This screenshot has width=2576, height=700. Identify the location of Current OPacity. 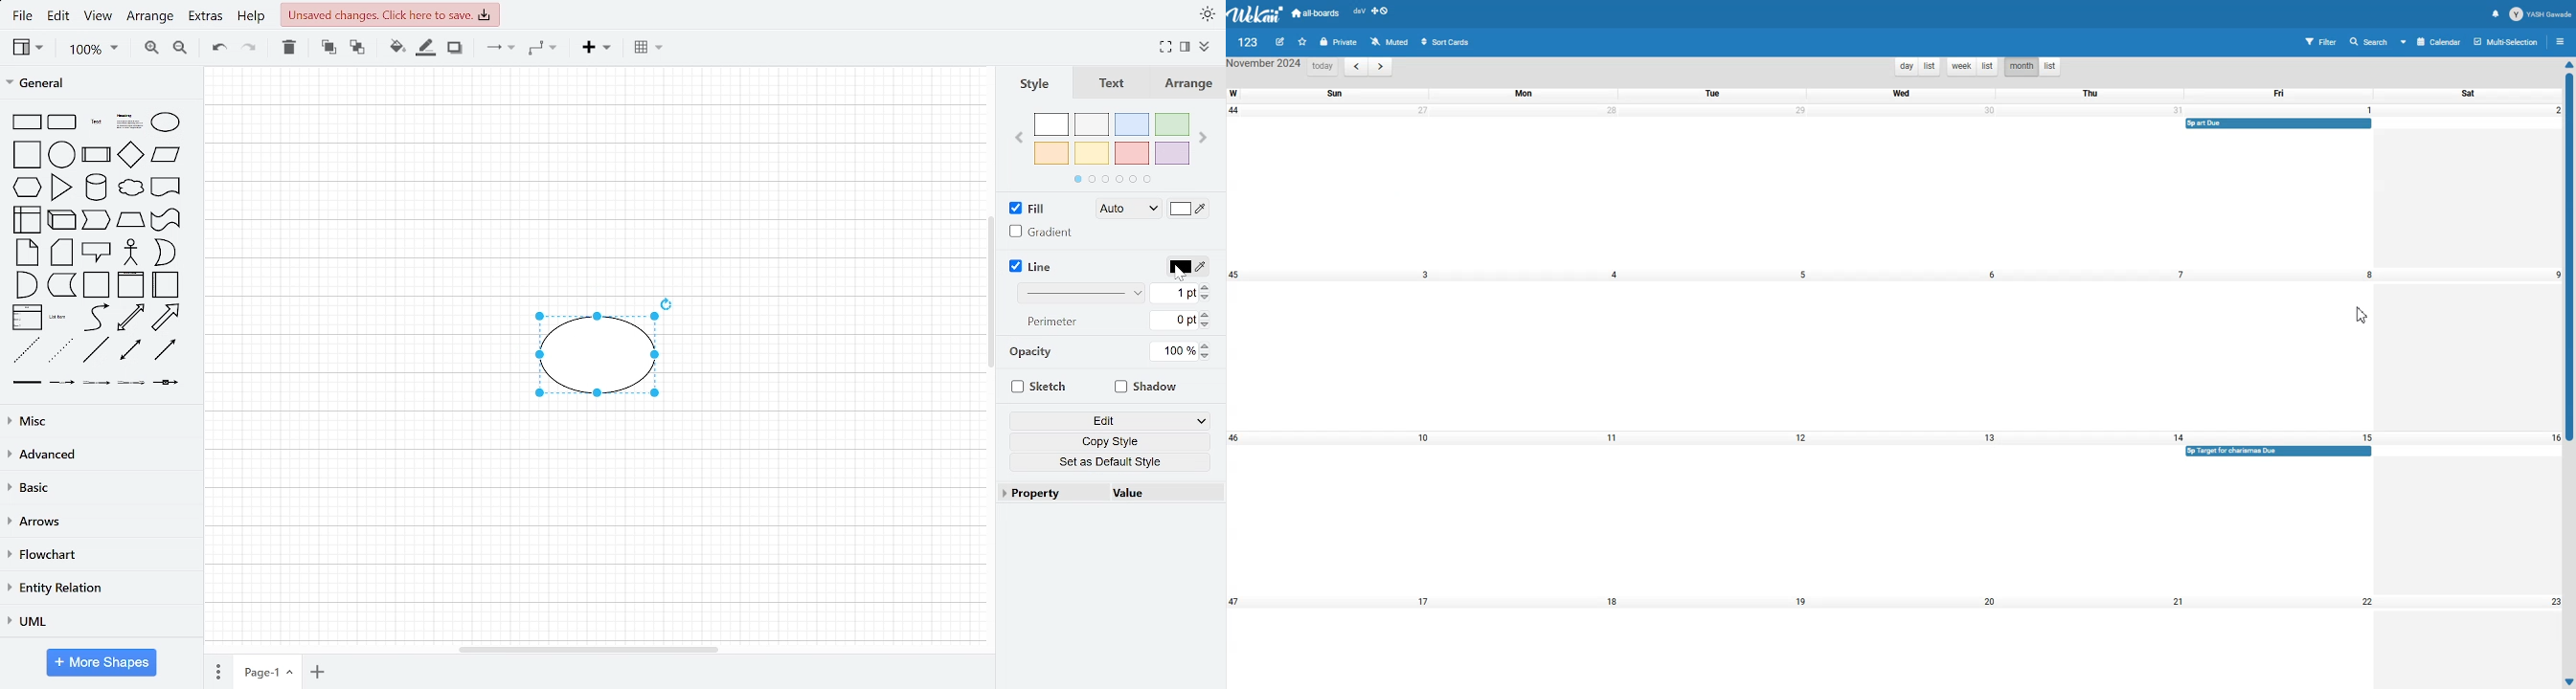
(1169, 352).